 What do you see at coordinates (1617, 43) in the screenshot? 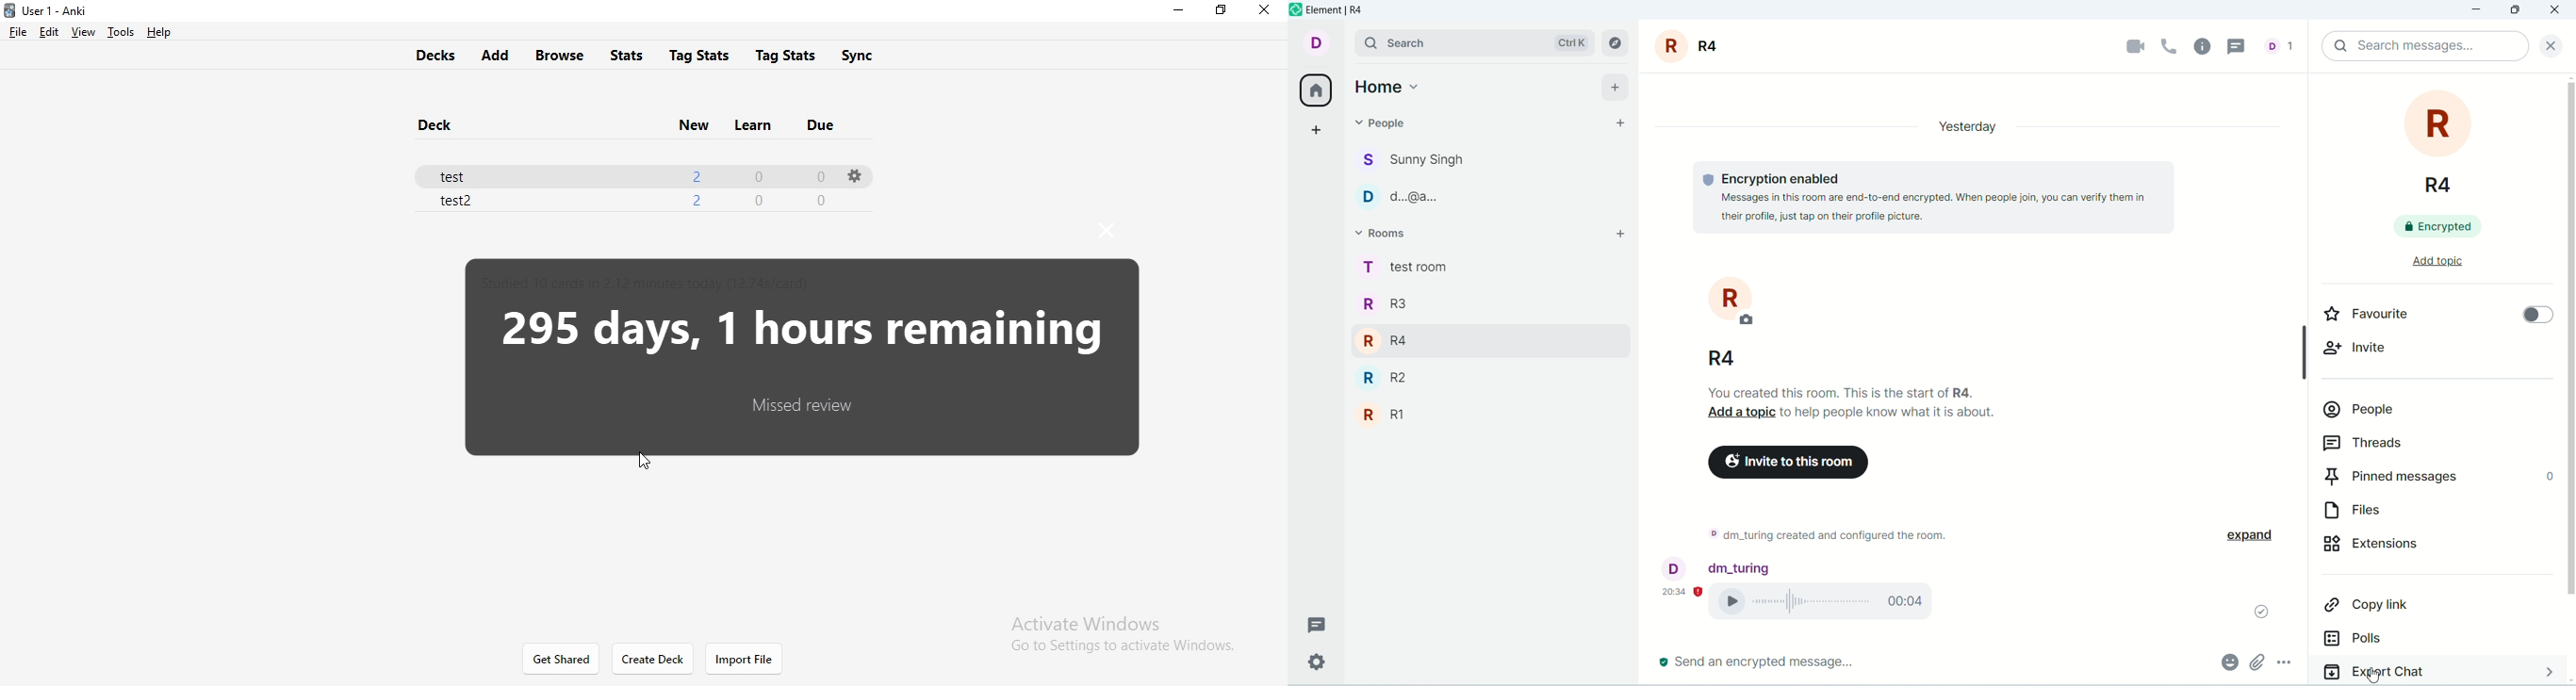
I see `explore rooms` at bounding box center [1617, 43].